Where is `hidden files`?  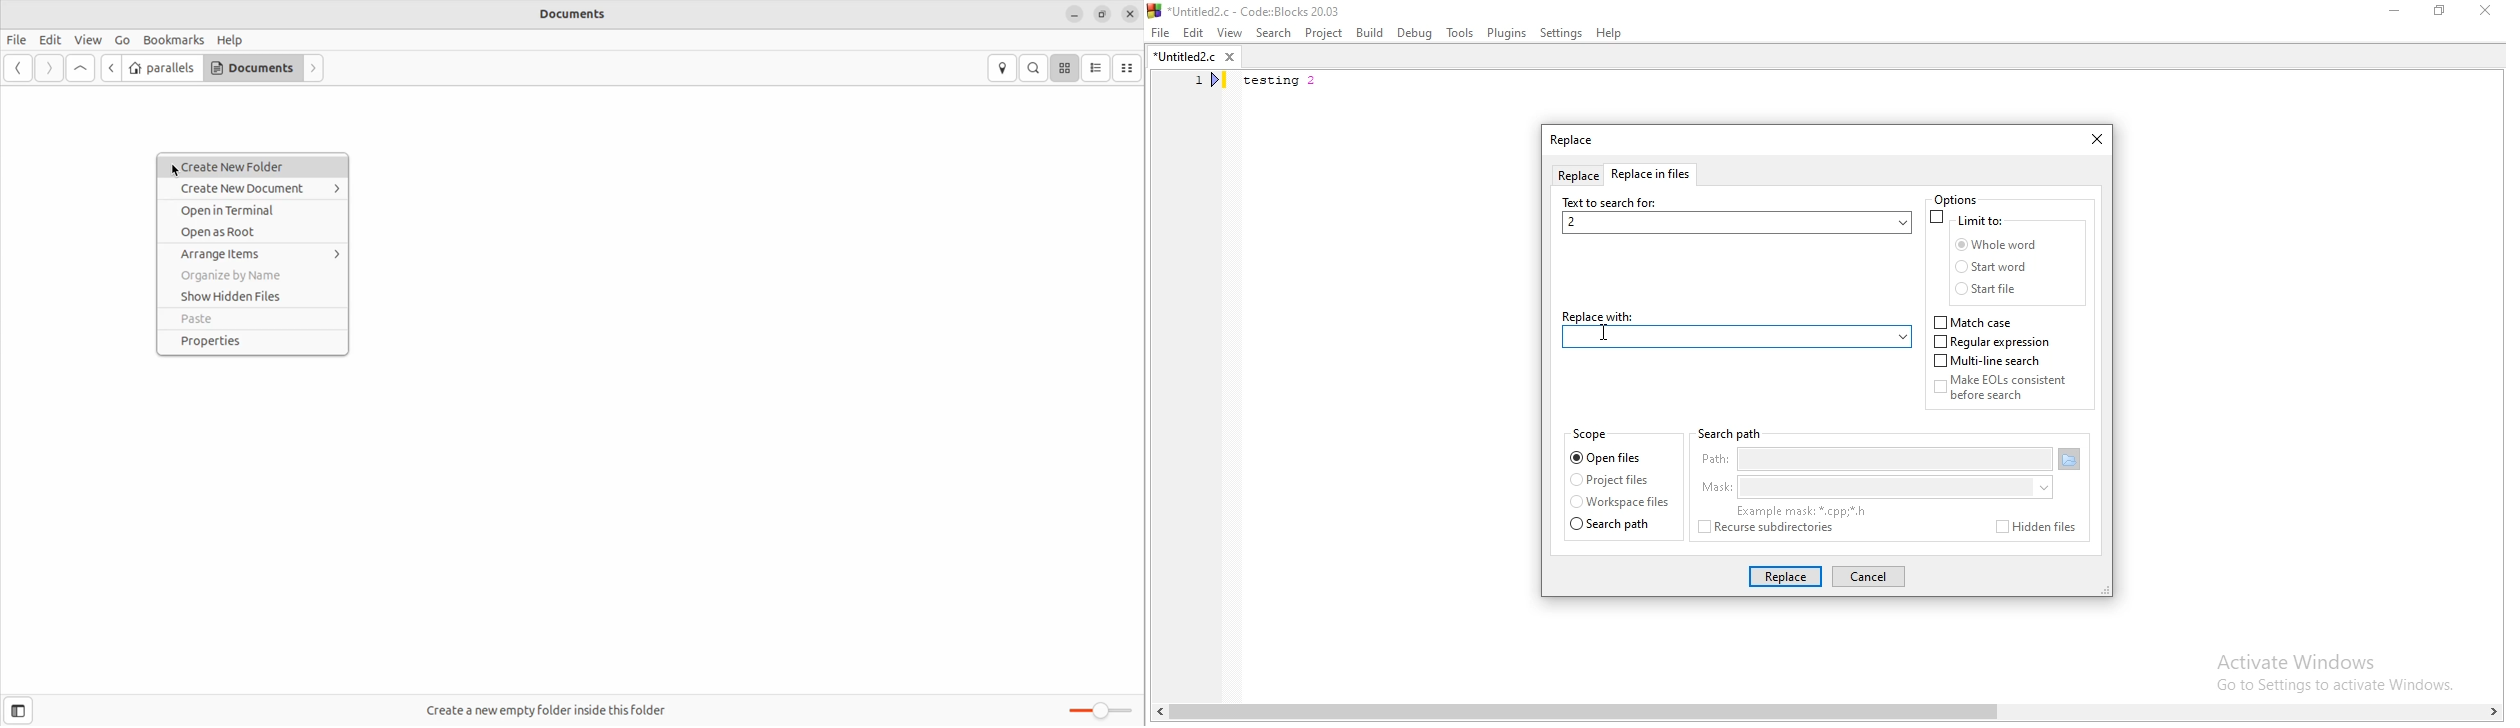 hidden files is located at coordinates (2031, 527).